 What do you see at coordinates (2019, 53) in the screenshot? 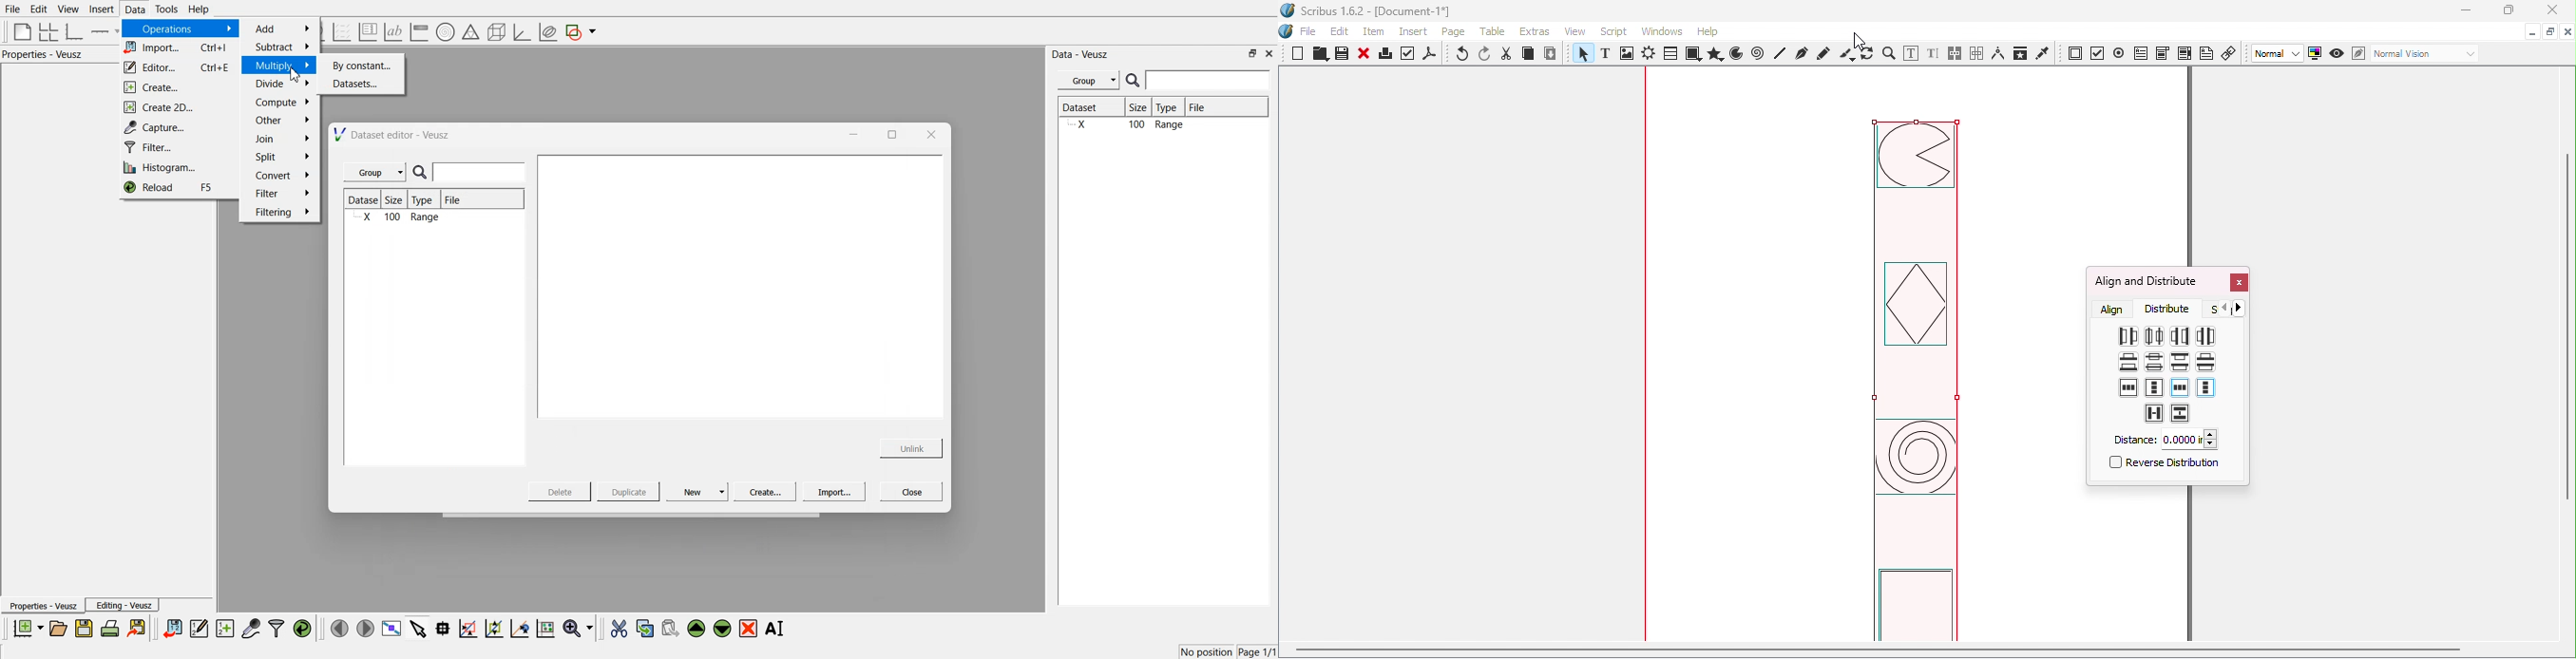
I see `Copy item properties` at bounding box center [2019, 53].